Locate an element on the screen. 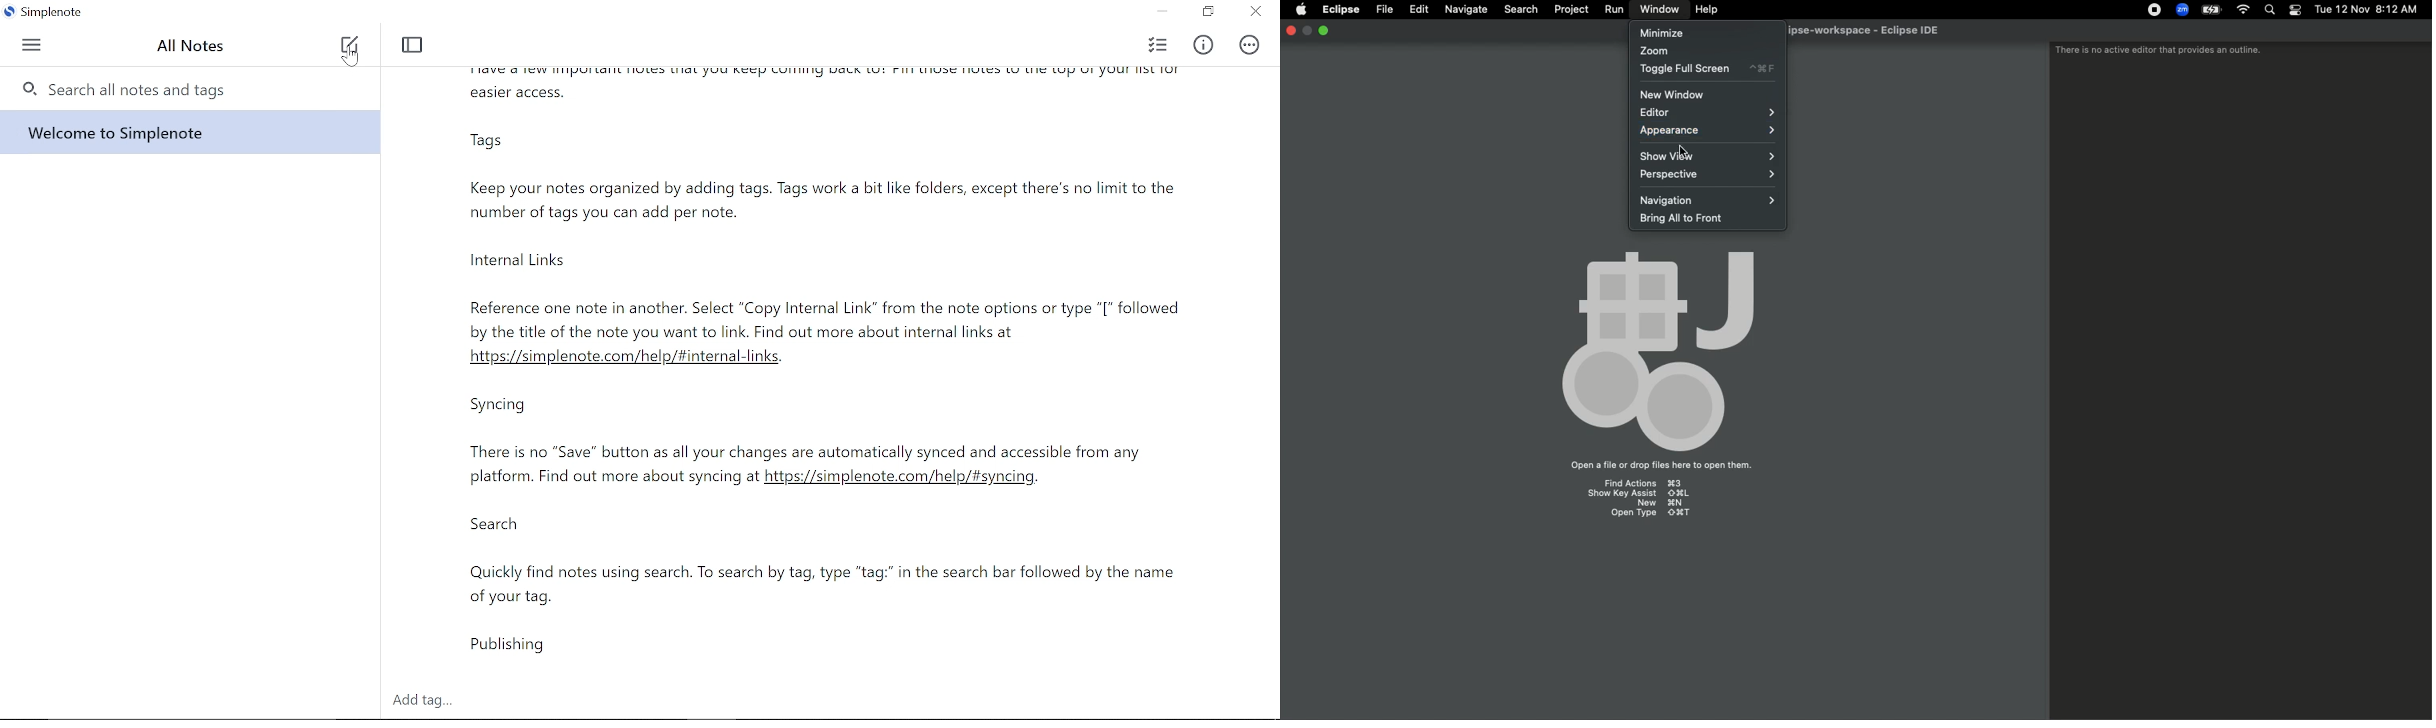 This screenshot has width=2436, height=728. Toggle focus mode is located at coordinates (413, 44).